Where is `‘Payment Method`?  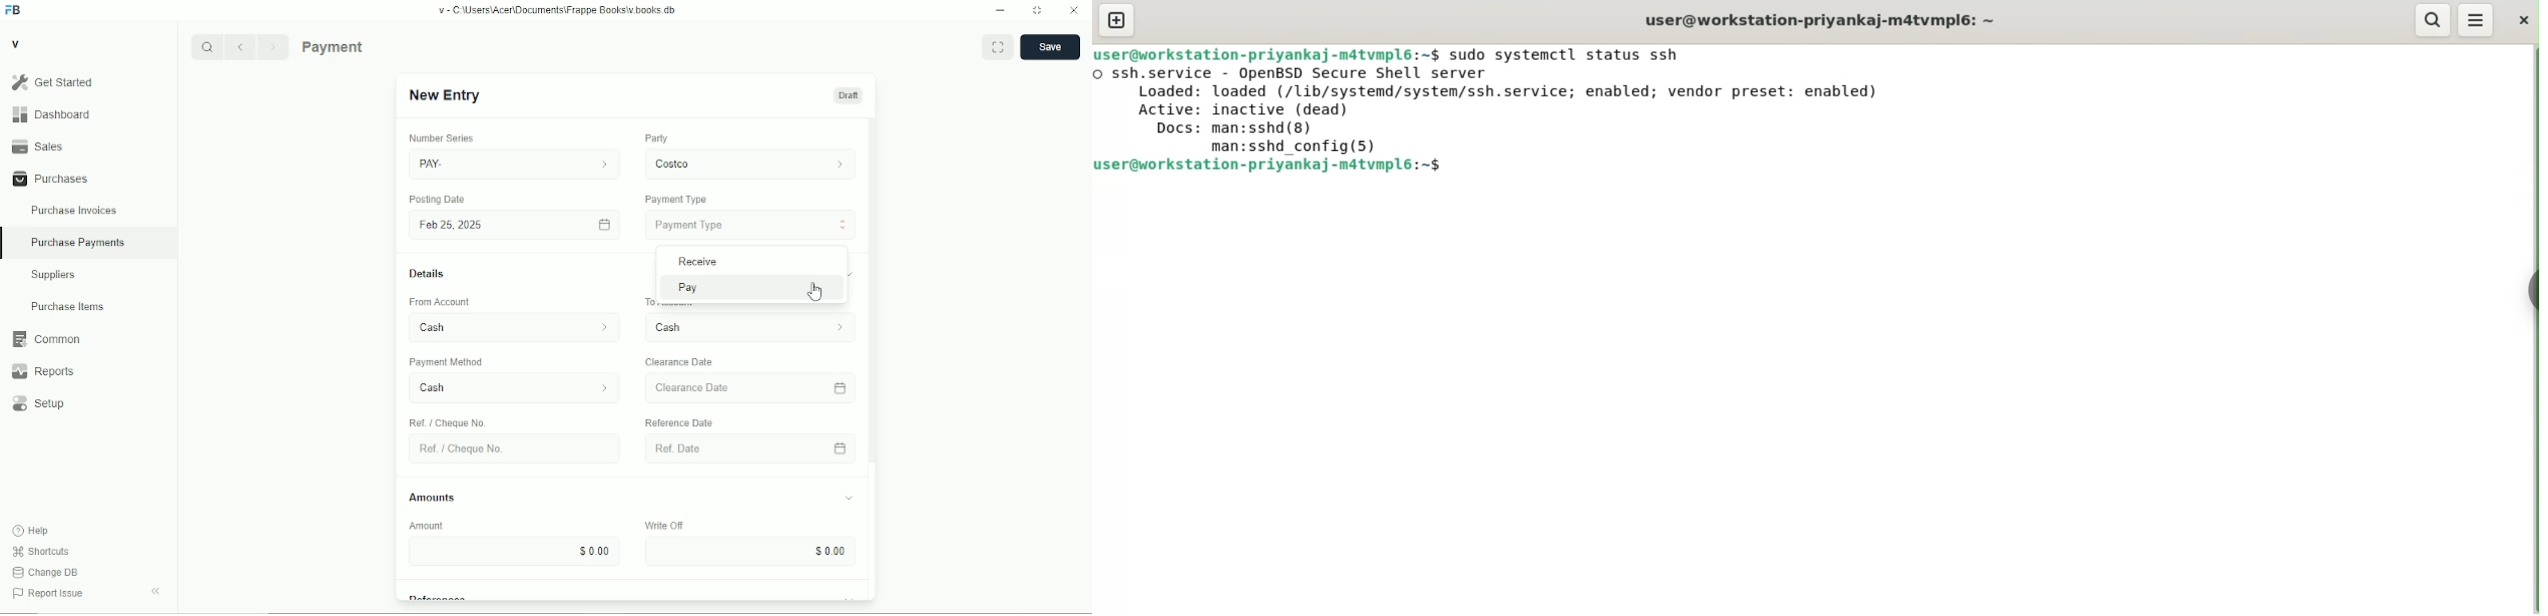 ‘Payment Method is located at coordinates (454, 364).